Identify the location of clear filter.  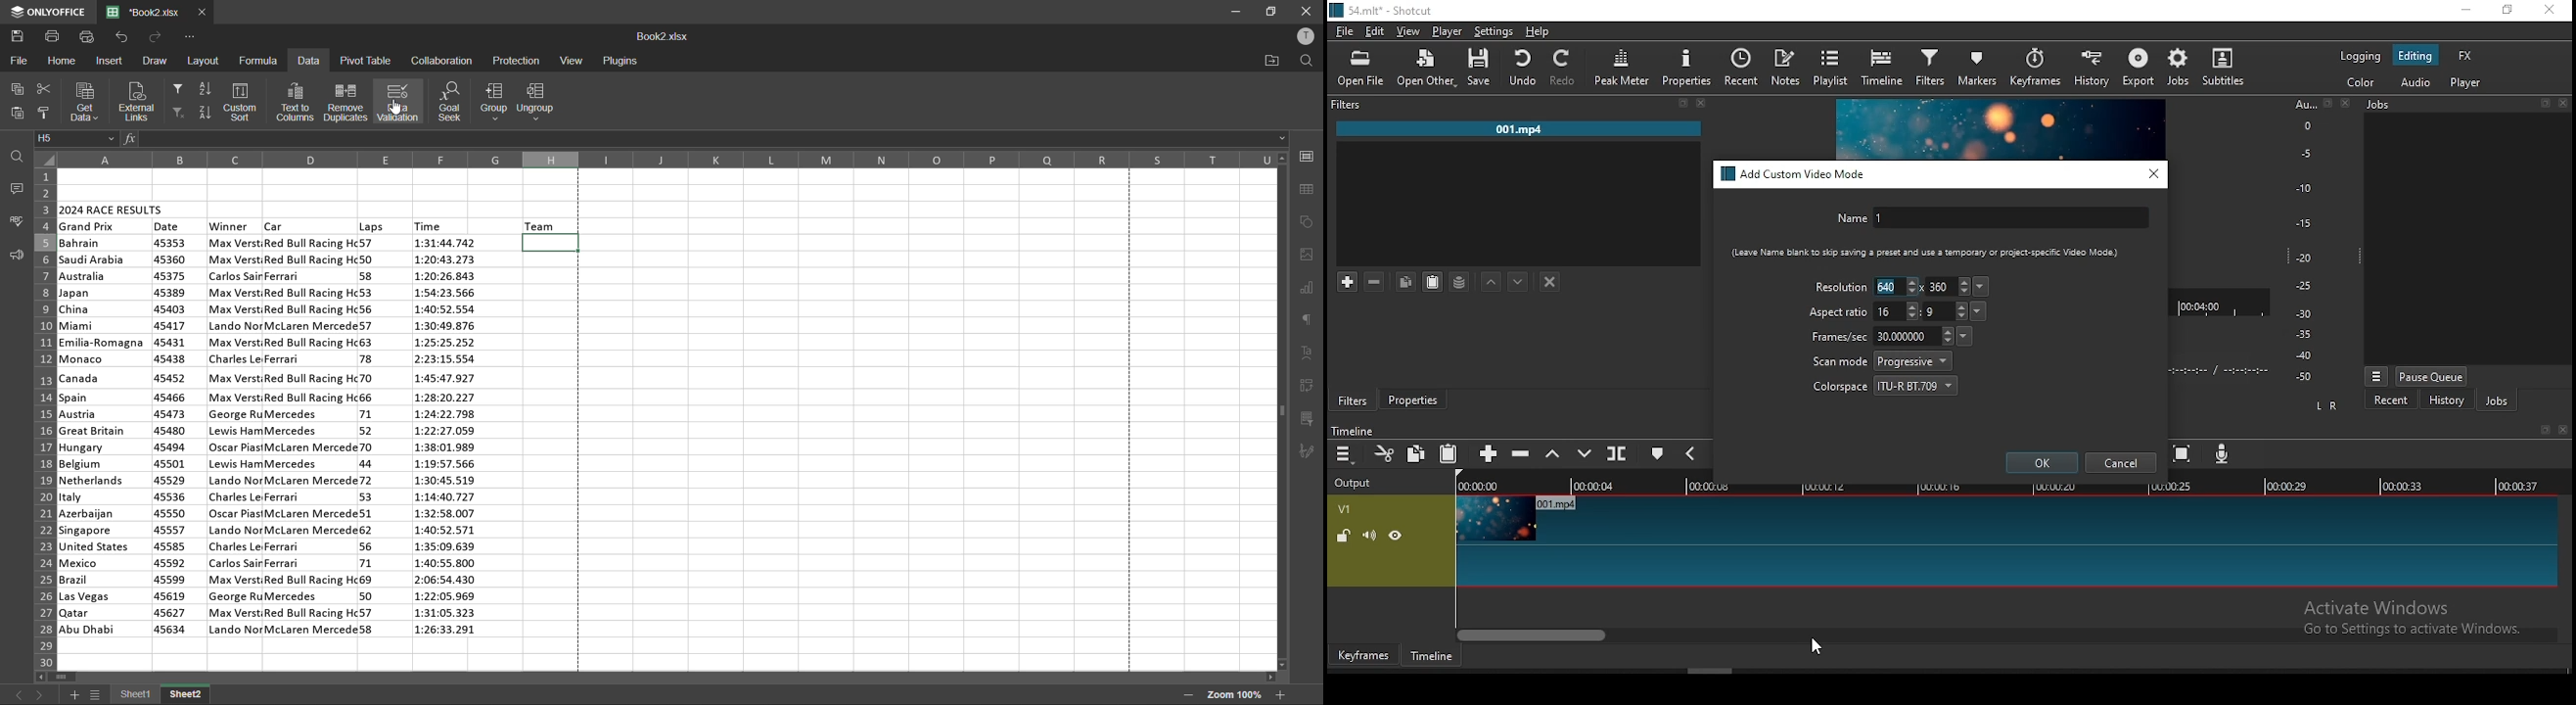
(178, 113).